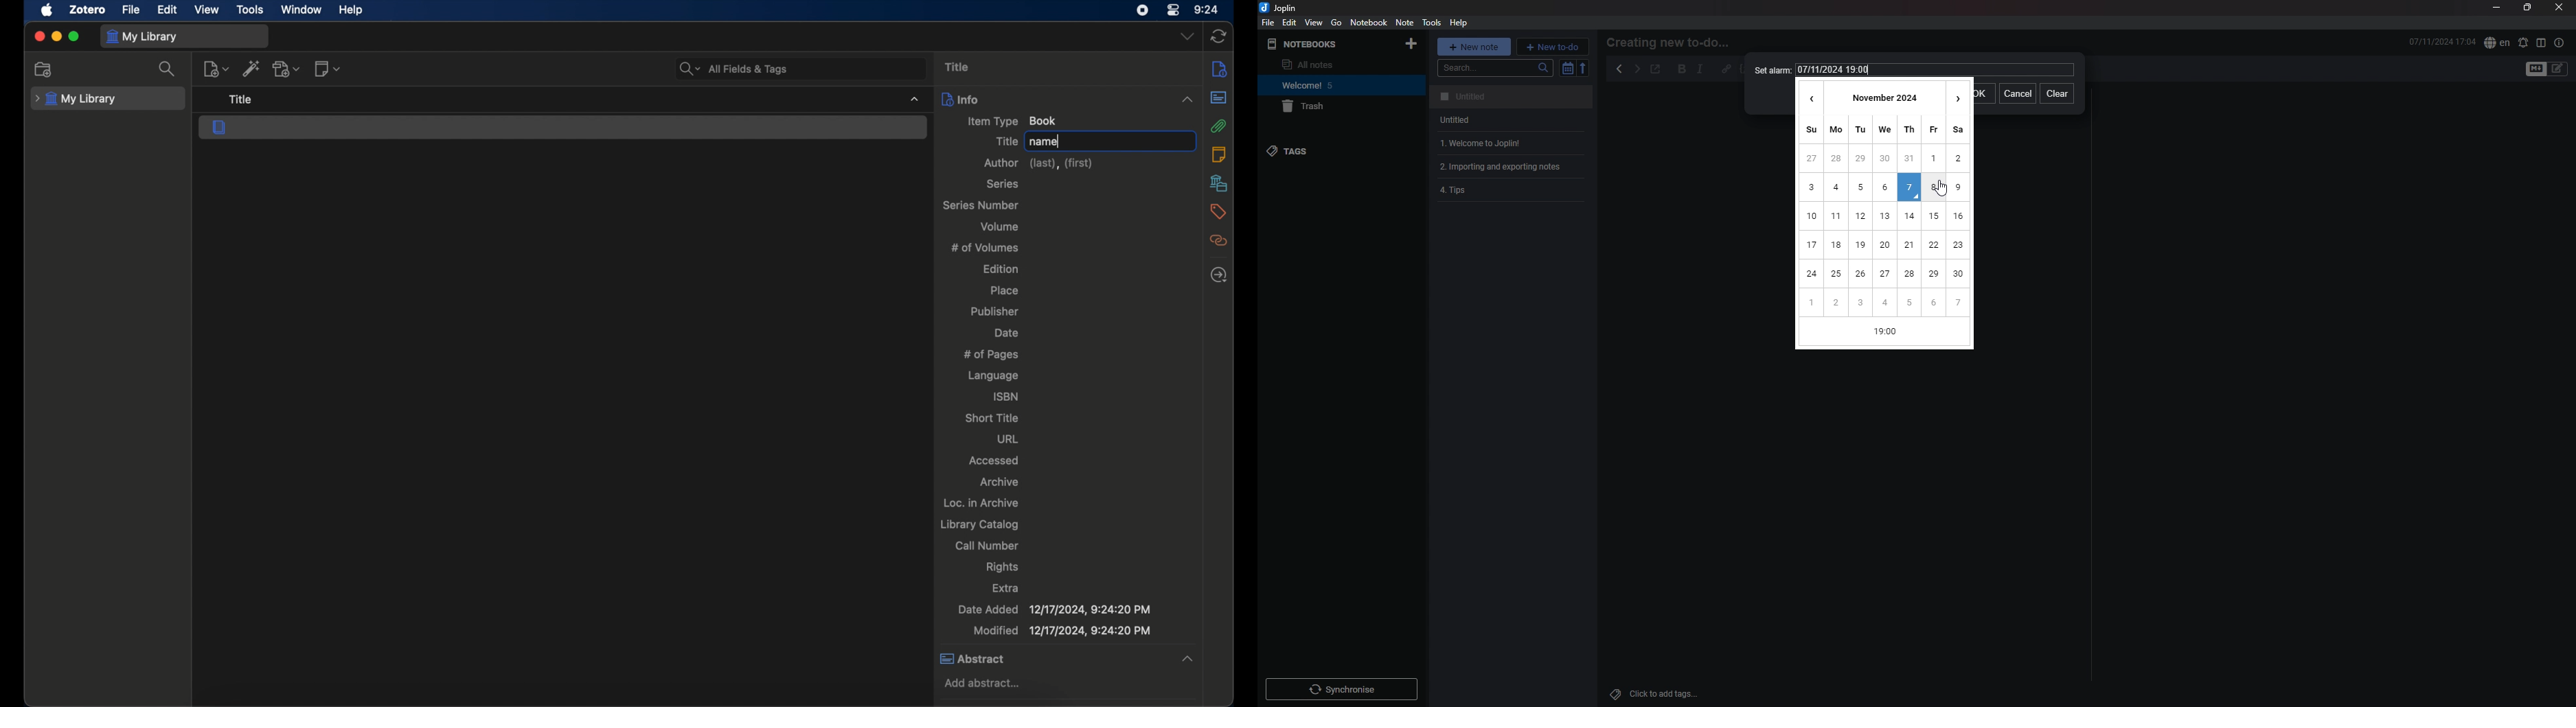  I want to click on isbn, so click(1005, 397).